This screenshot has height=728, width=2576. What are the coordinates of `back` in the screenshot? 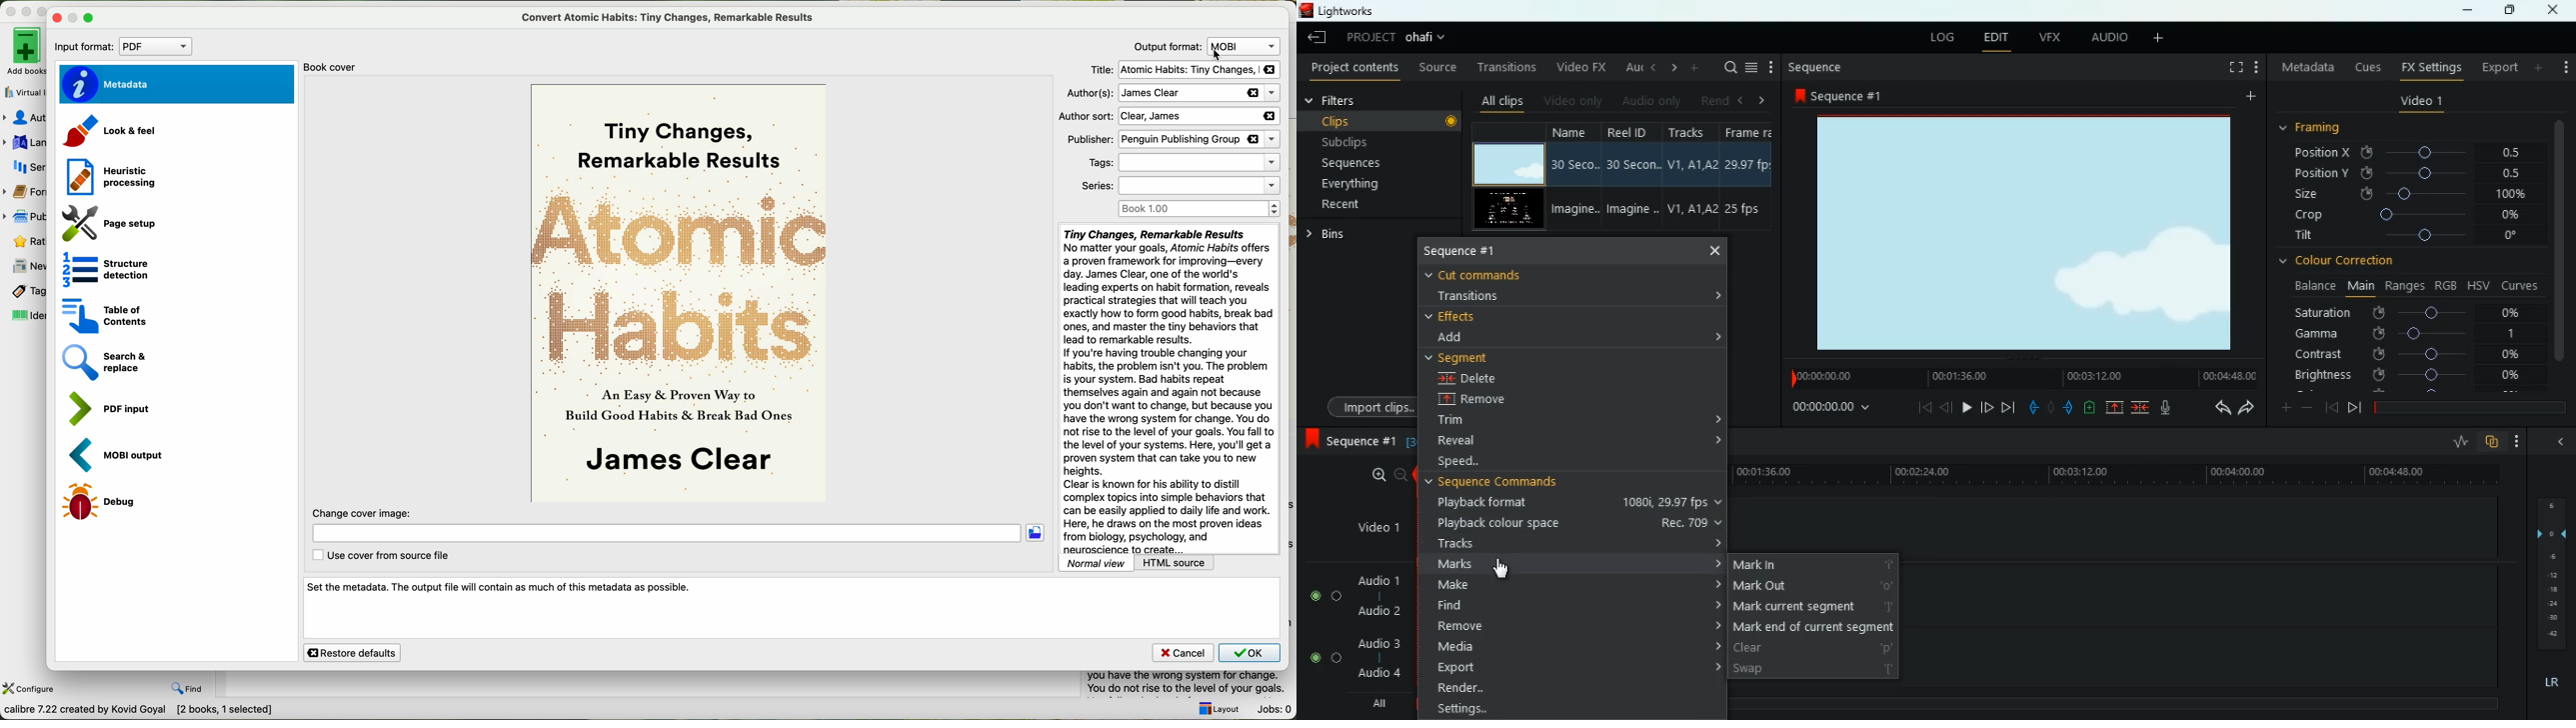 It's located at (2215, 408).